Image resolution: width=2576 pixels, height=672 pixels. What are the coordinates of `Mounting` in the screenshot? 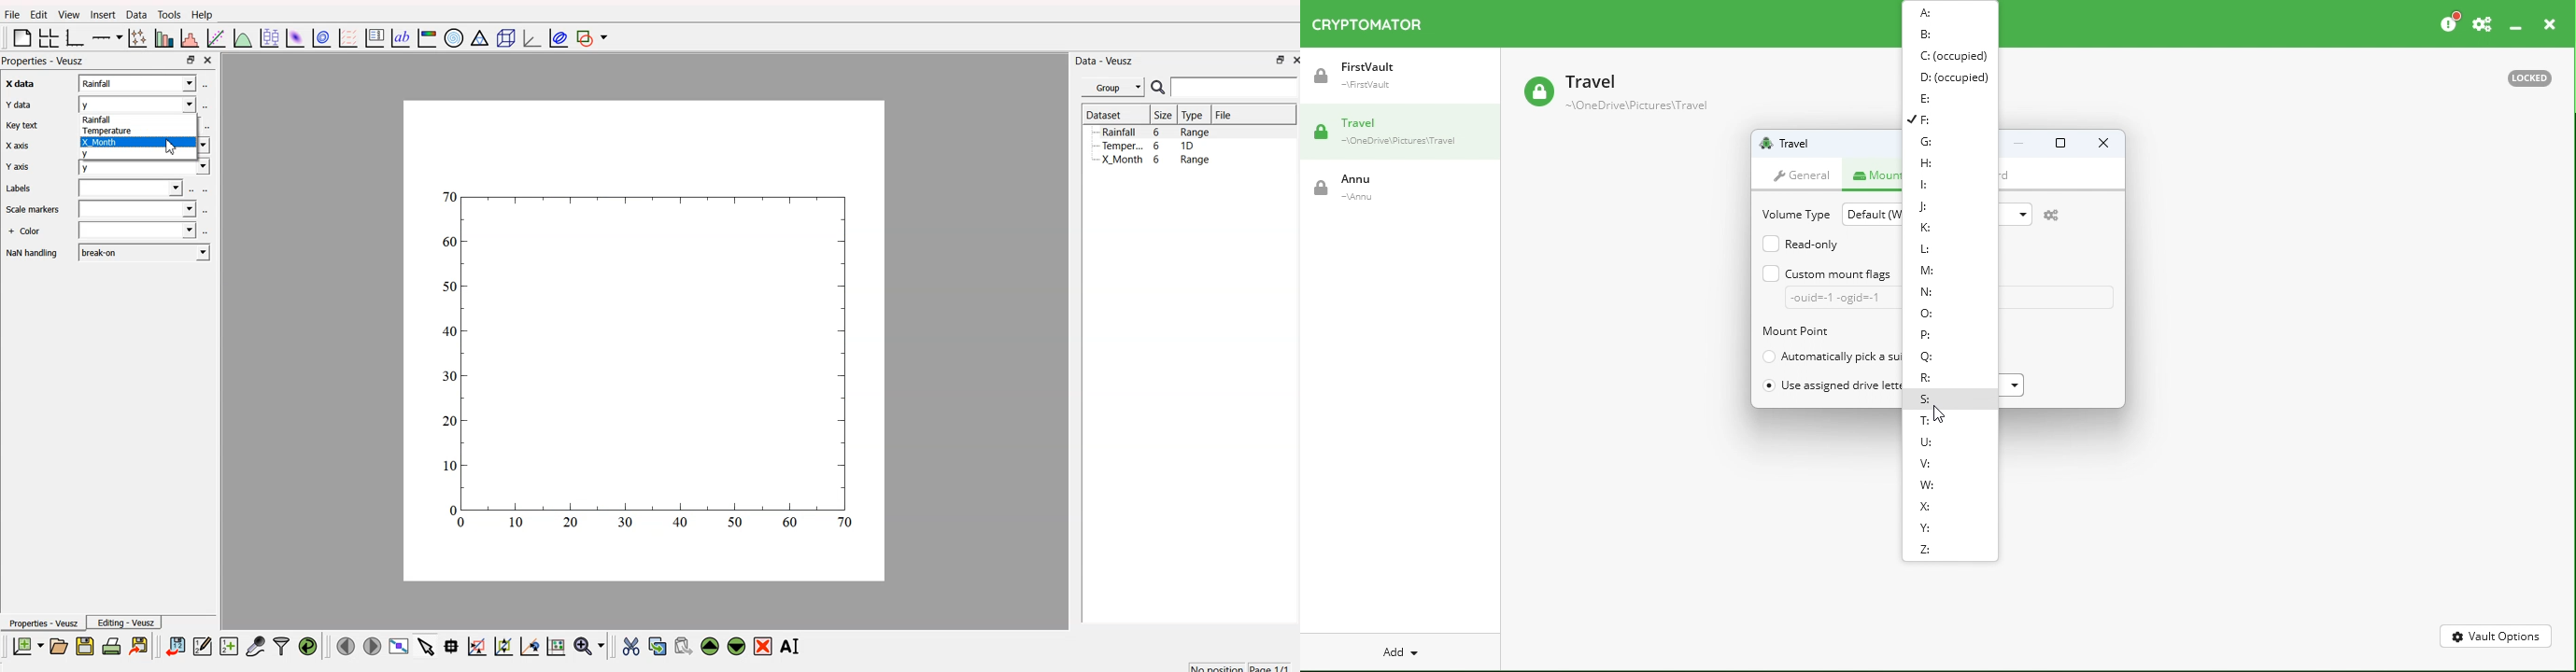 It's located at (1875, 174).